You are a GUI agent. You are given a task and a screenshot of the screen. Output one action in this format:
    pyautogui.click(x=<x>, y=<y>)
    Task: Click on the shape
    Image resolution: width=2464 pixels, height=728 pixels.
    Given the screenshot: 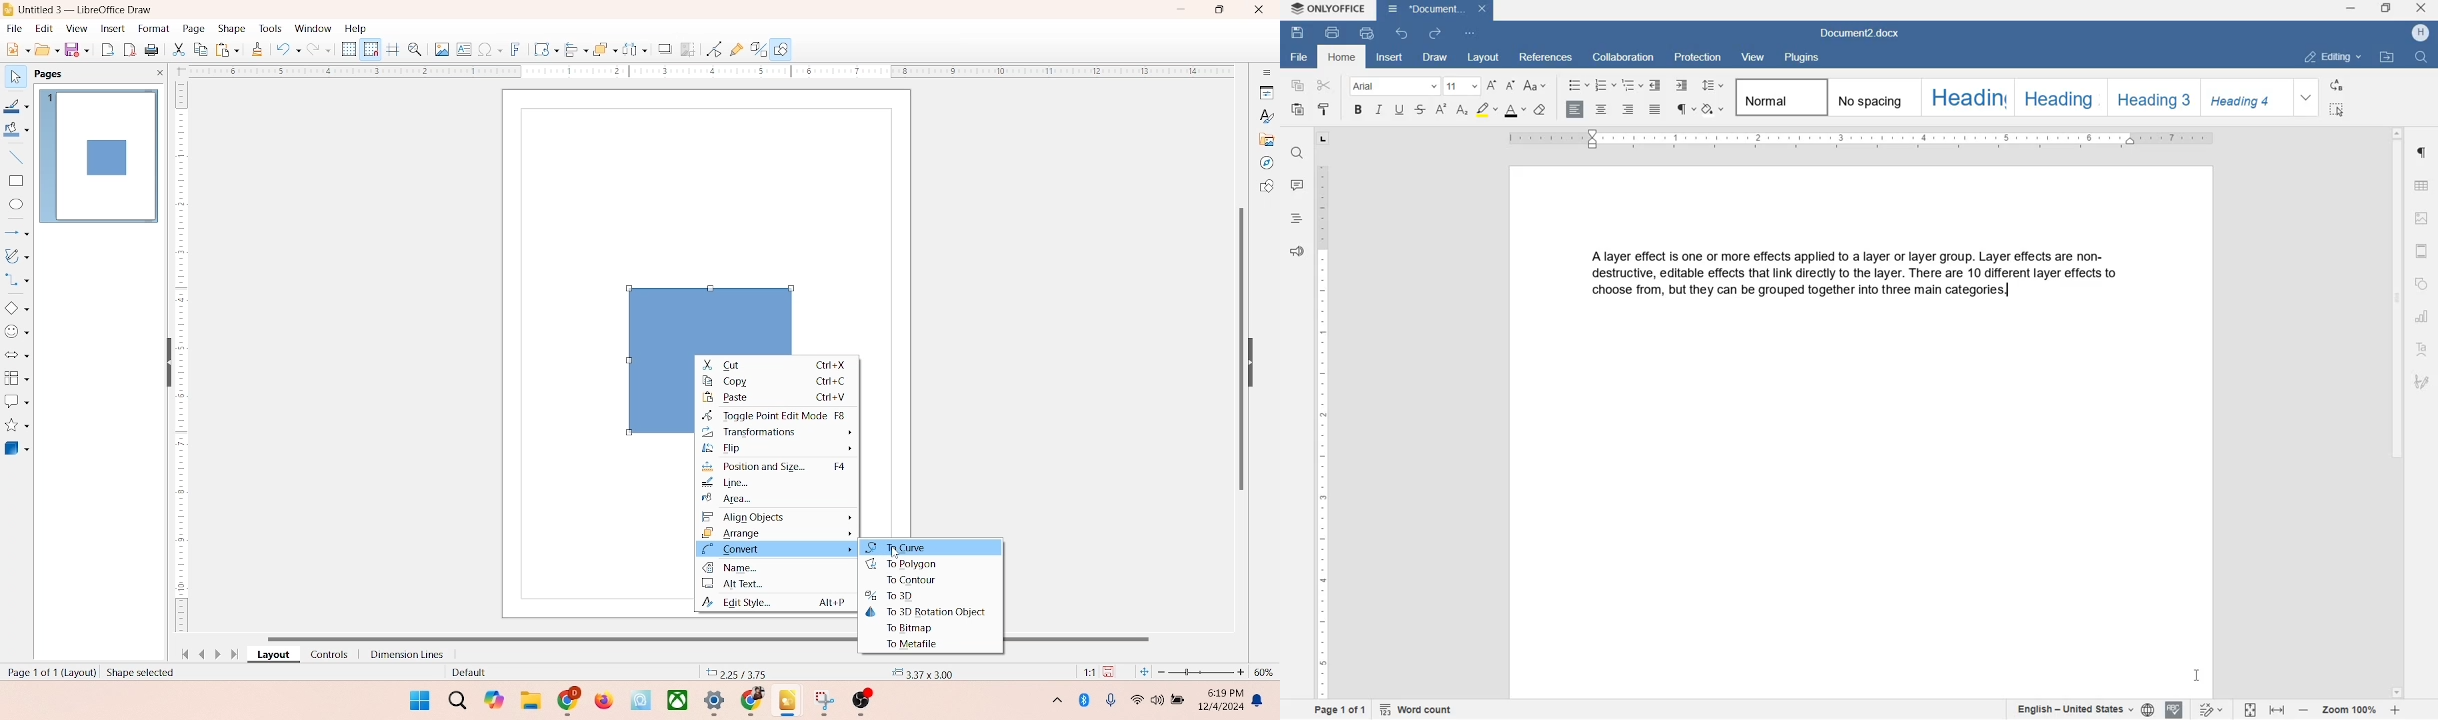 What is the action you would take?
    pyautogui.click(x=2423, y=284)
    